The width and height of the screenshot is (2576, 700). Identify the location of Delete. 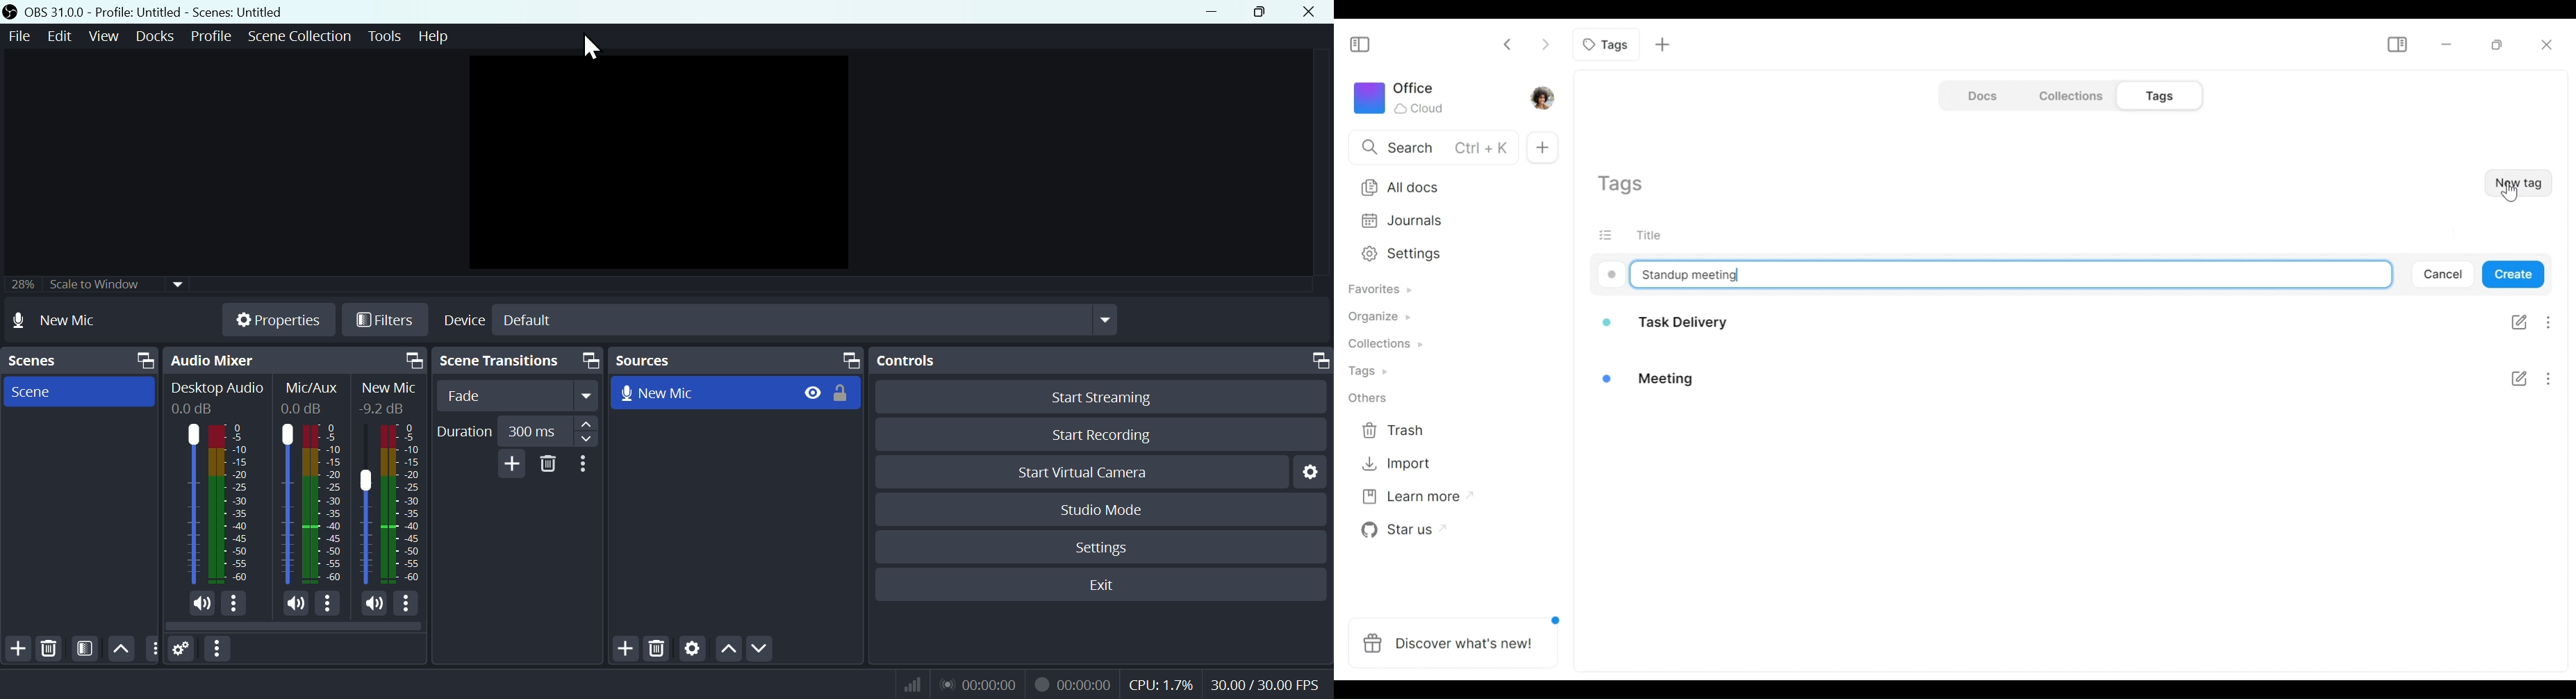
(549, 464).